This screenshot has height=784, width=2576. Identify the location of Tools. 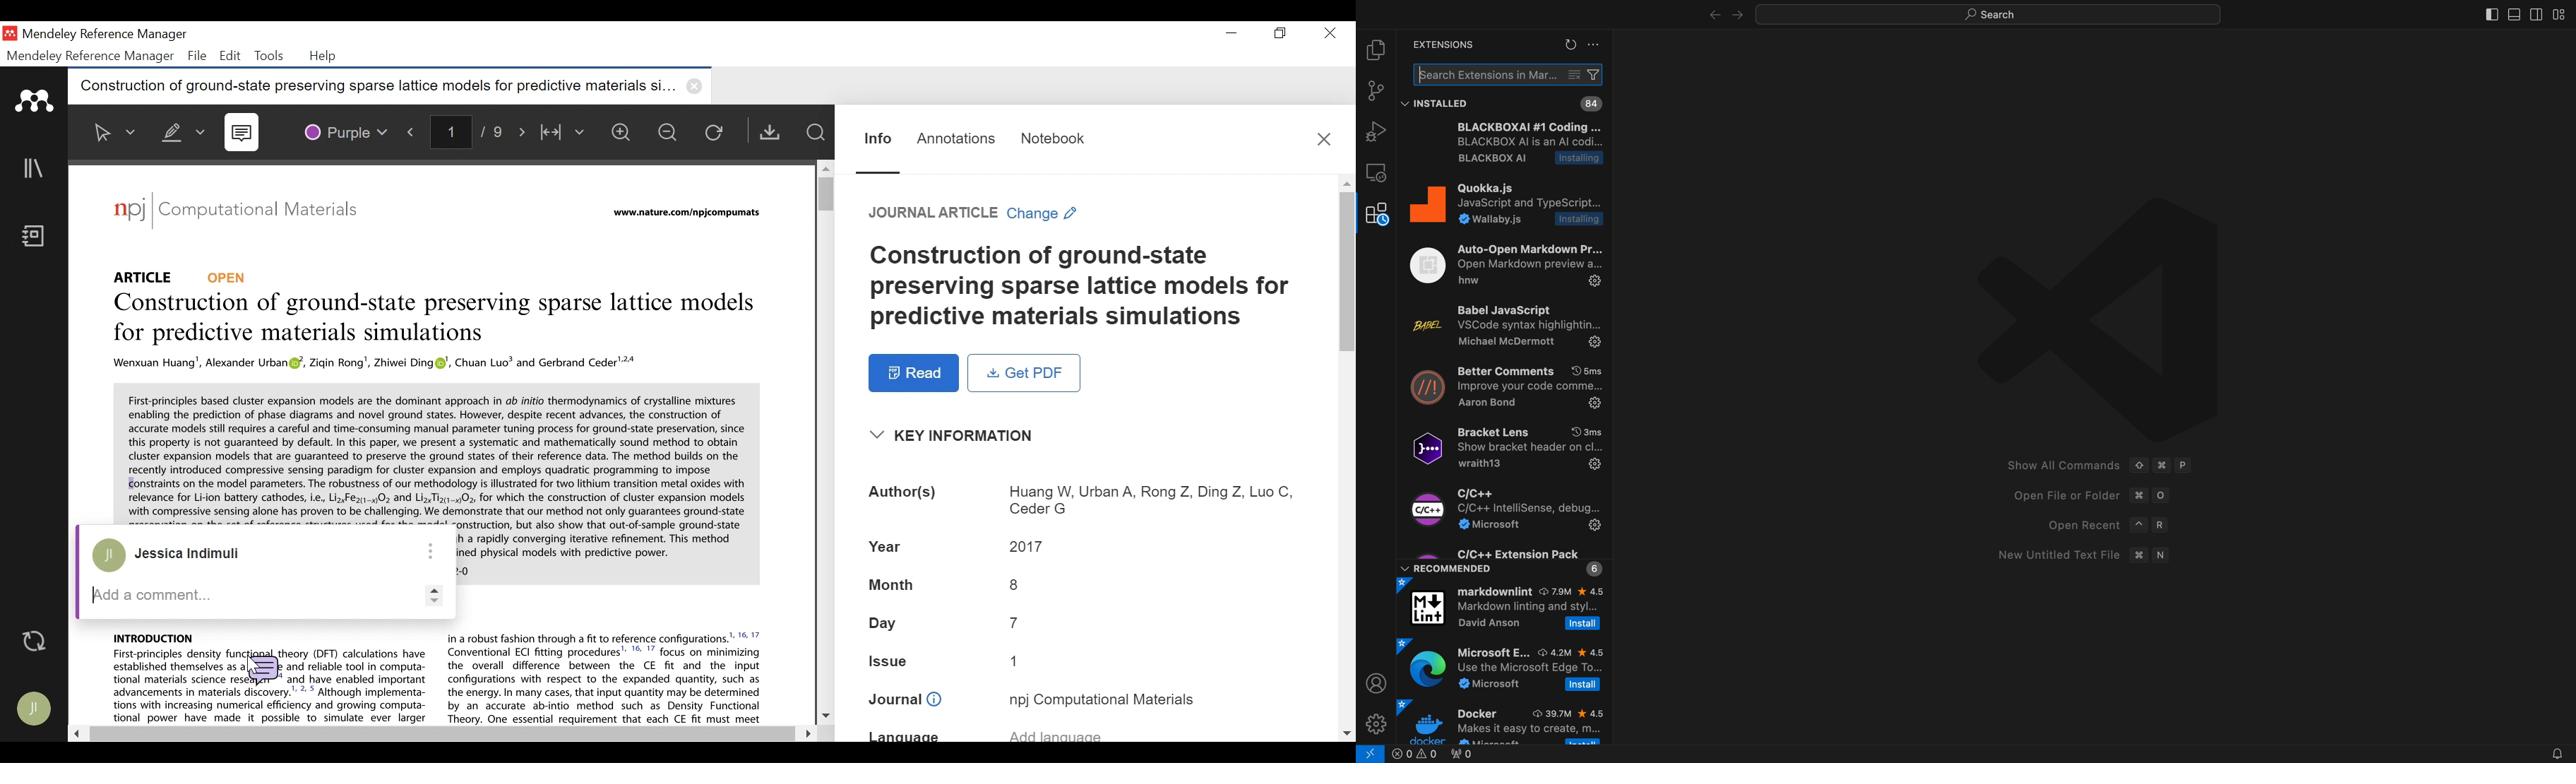
(268, 56).